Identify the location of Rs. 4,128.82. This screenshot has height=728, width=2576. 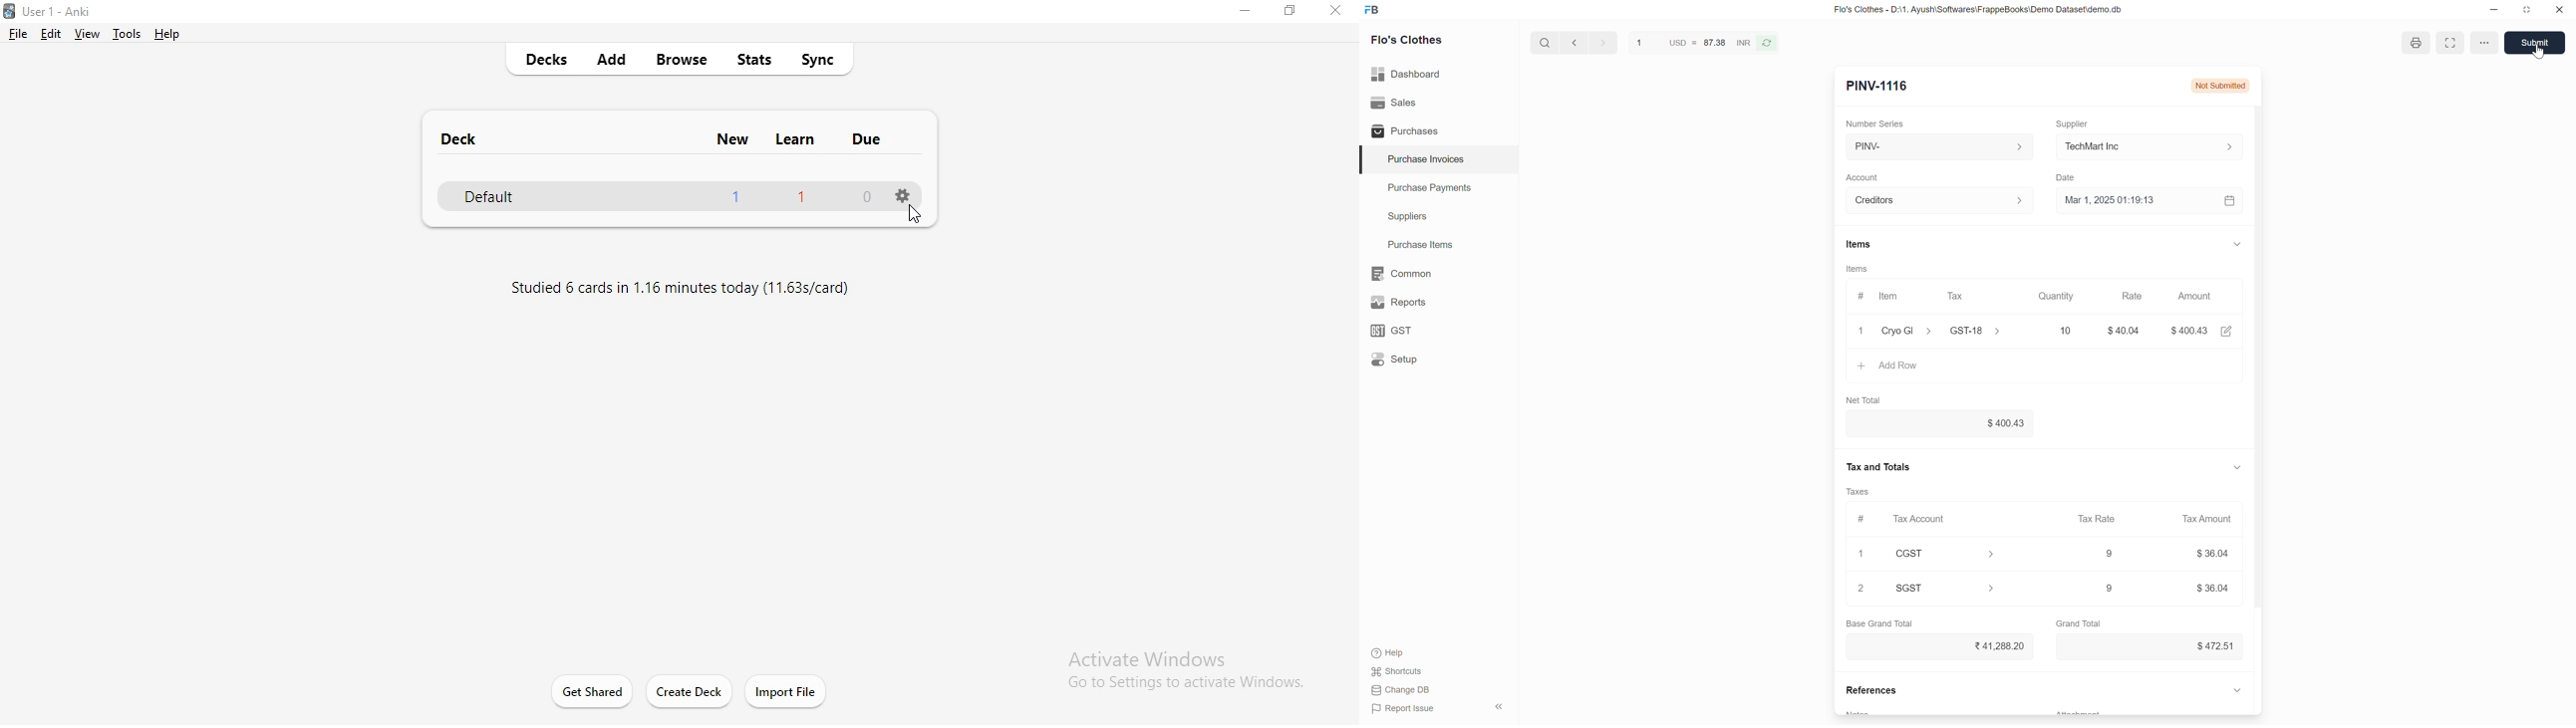
(1998, 645).